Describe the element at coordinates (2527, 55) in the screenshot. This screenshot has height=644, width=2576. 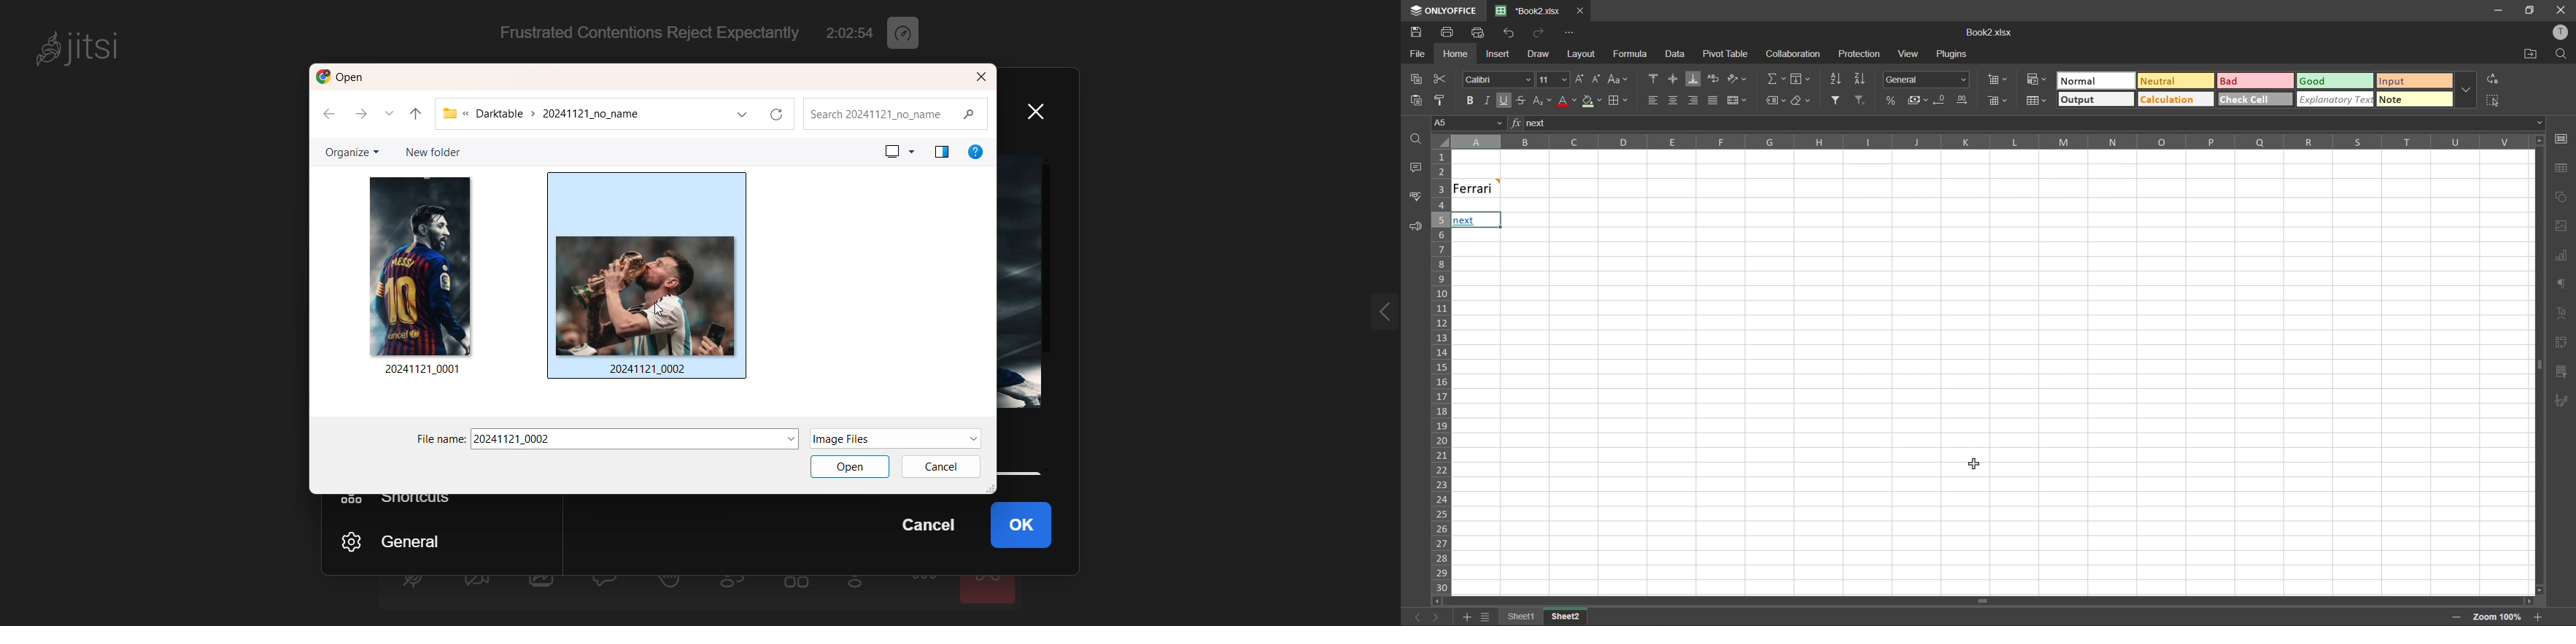
I see `open location` at that location.